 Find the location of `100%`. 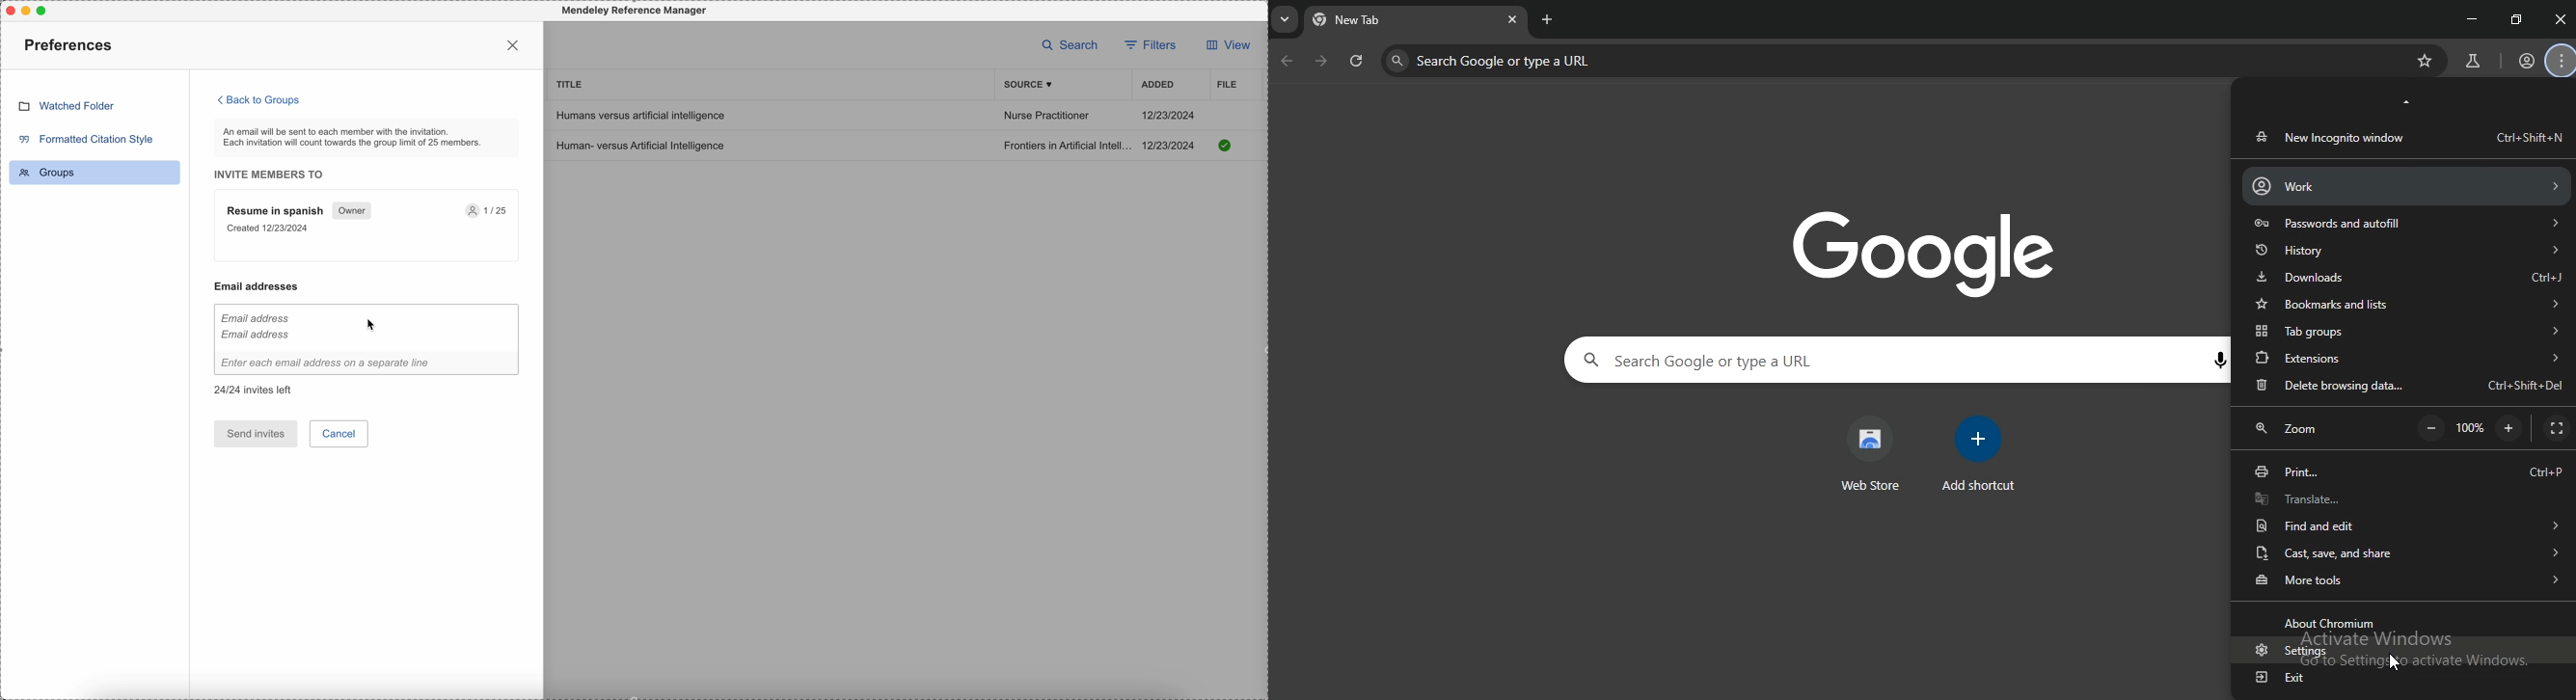

100% is located at coordinates (2474, 429).